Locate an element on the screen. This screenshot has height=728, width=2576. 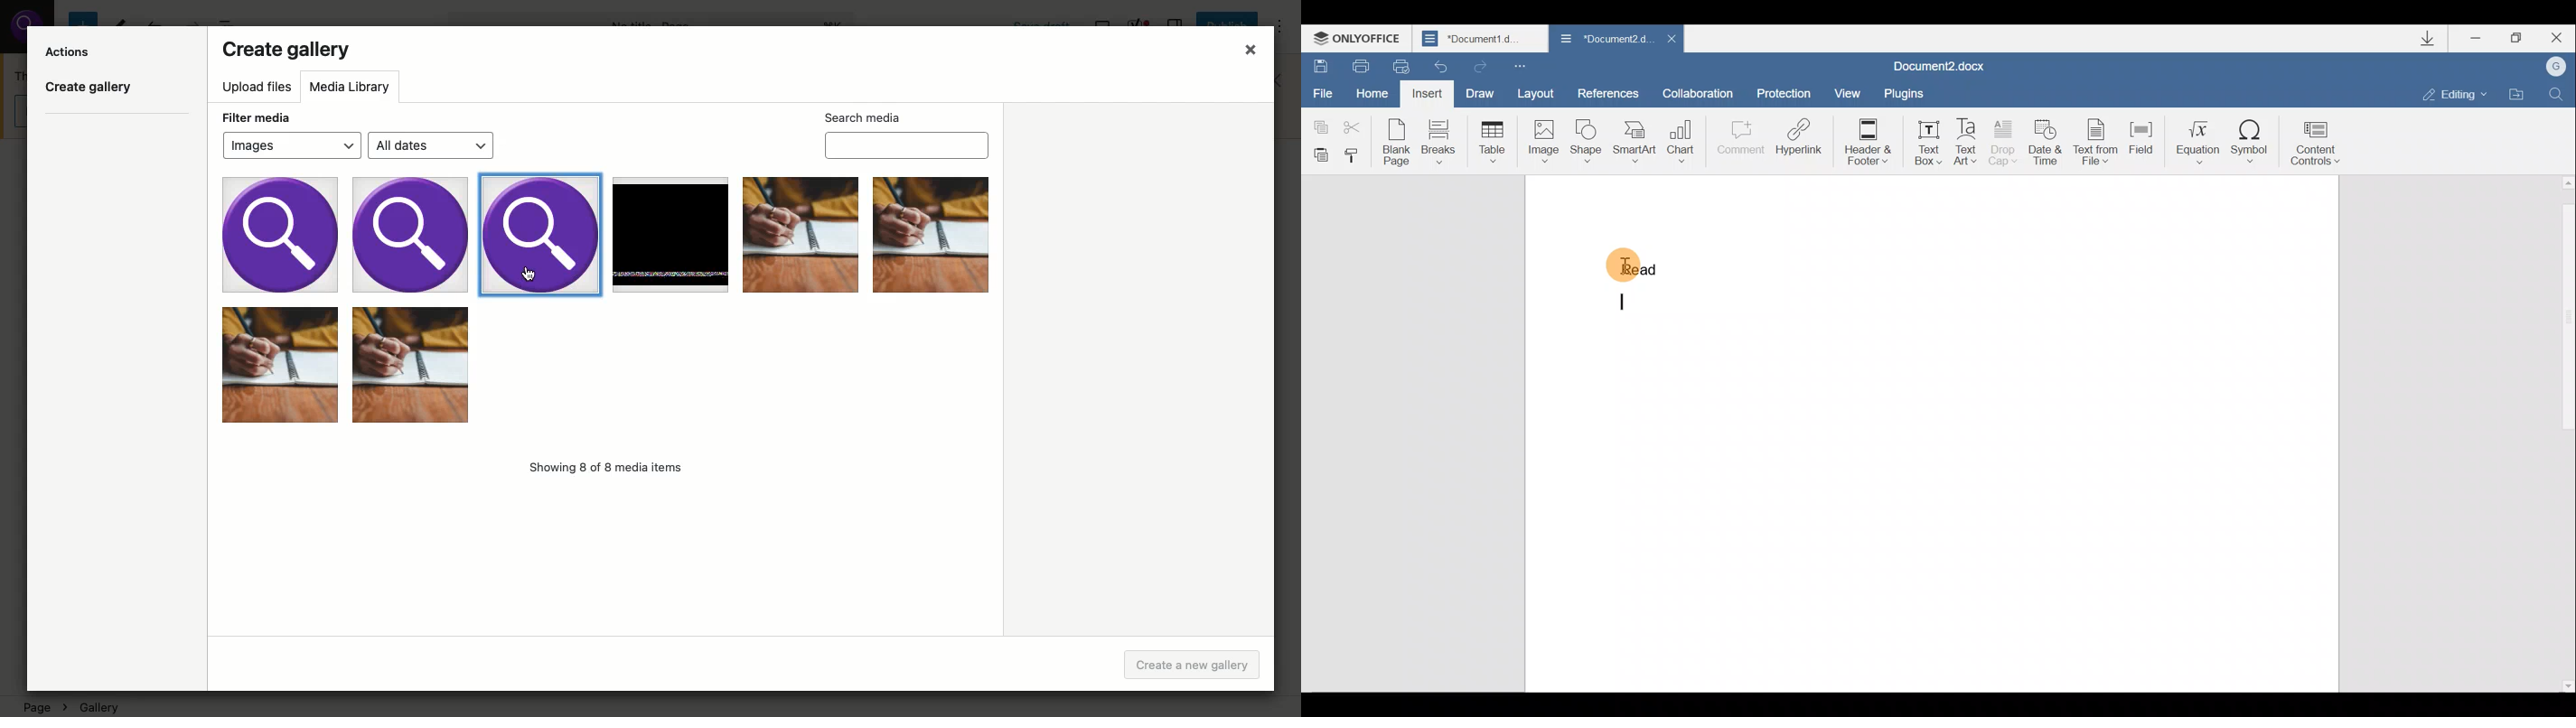
Comment is located at coordinates (1740, 139).